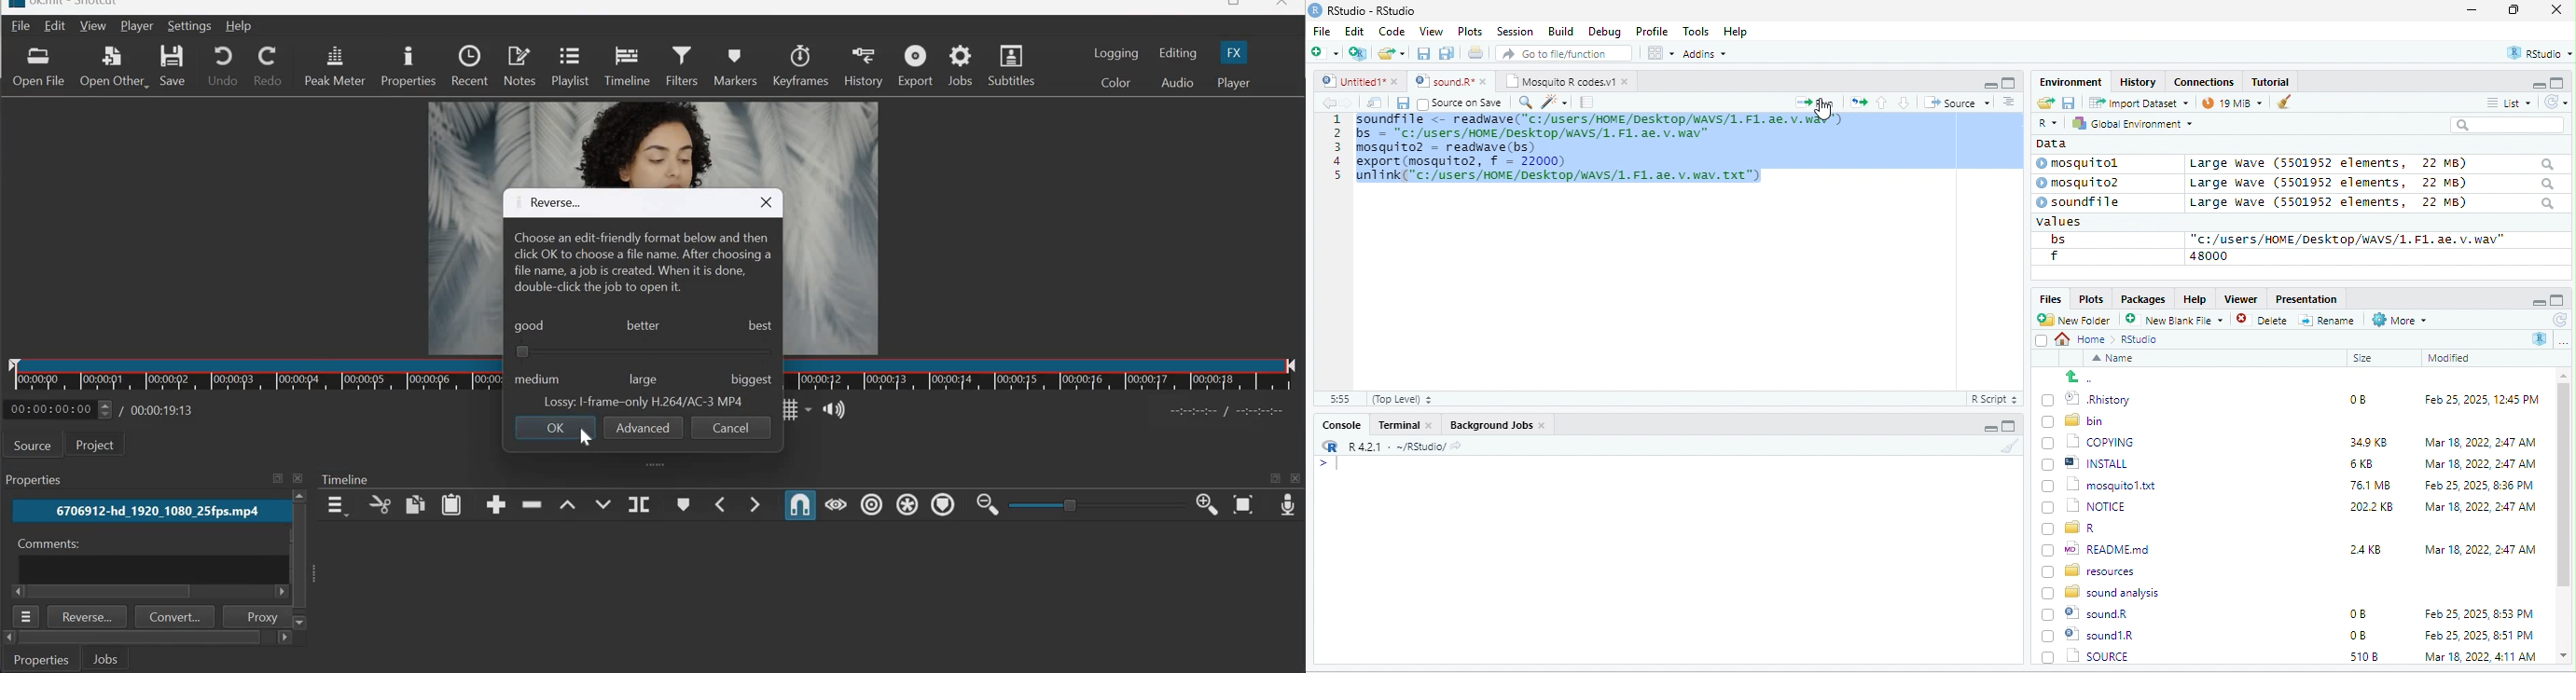 The width and height of the screenshot is (2576, 700). Describe the element at coordinates (2479, 507) in the screenshot. I see `‘Mar 18, 2022, 2:47 AM` at that location.